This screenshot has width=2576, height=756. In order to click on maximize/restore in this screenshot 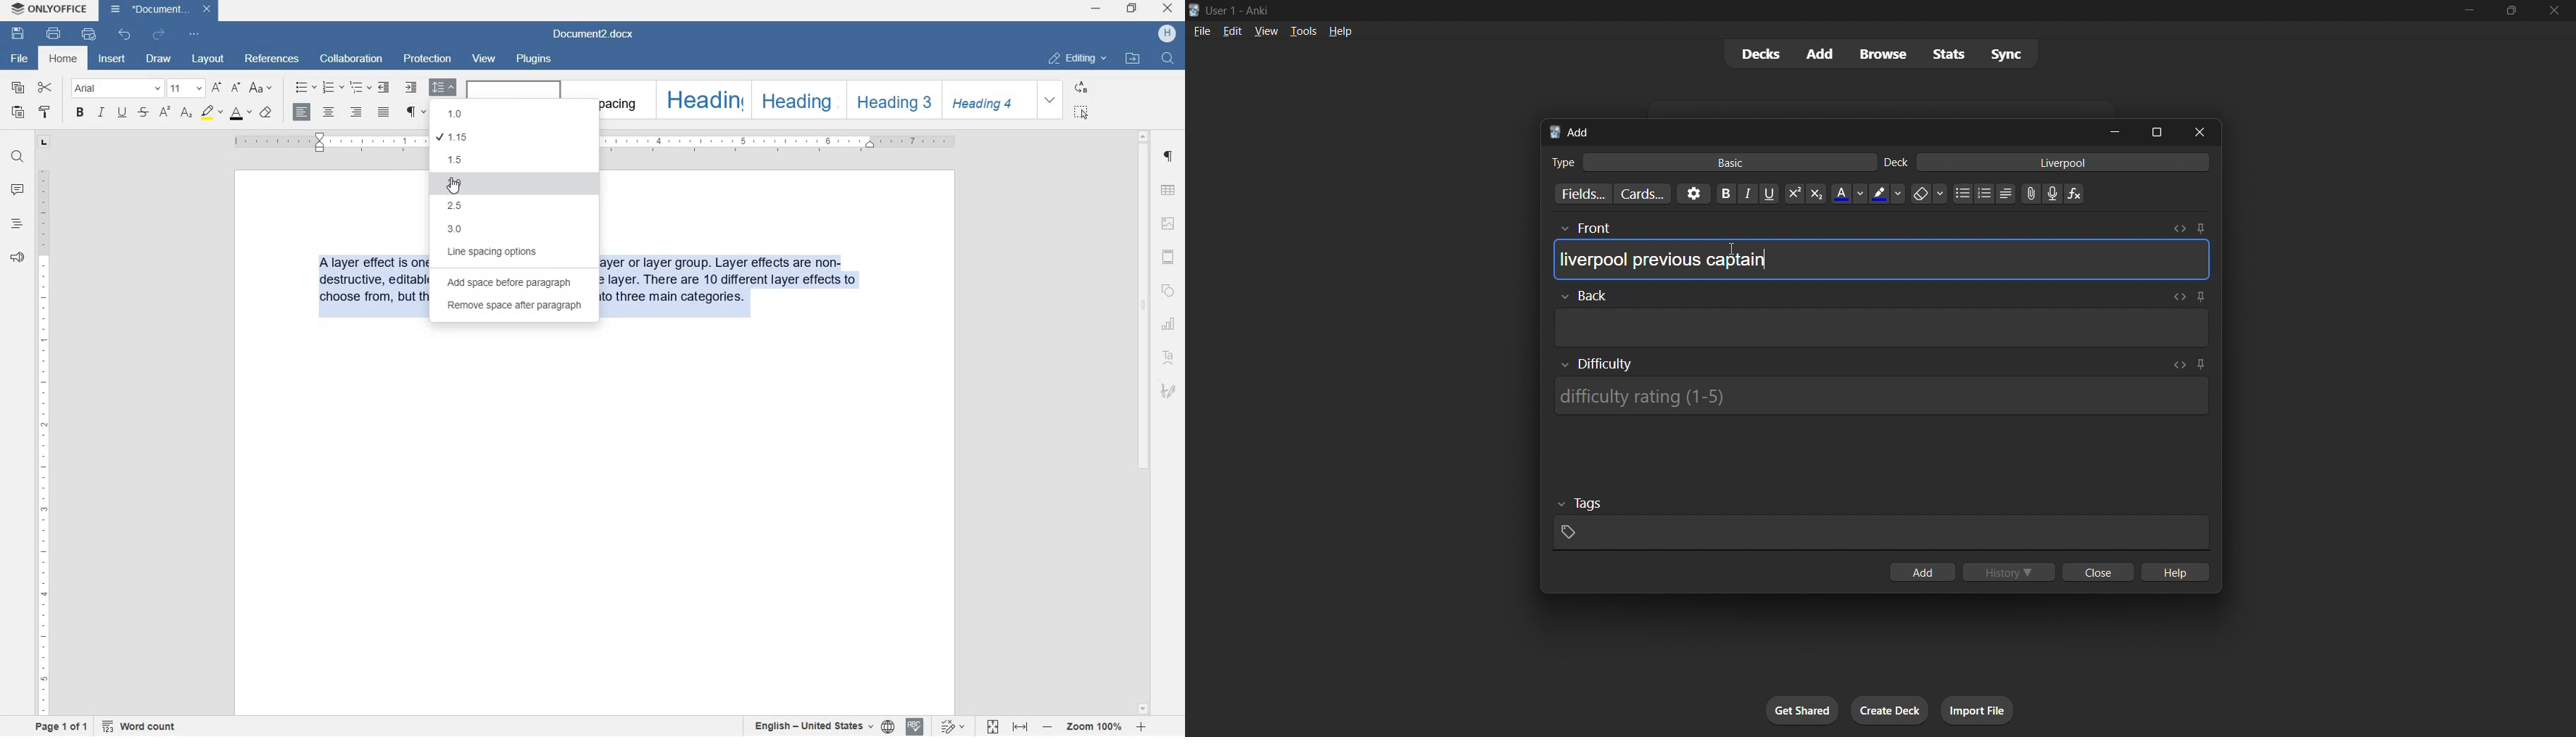, I will do `click(2511, 11)`.